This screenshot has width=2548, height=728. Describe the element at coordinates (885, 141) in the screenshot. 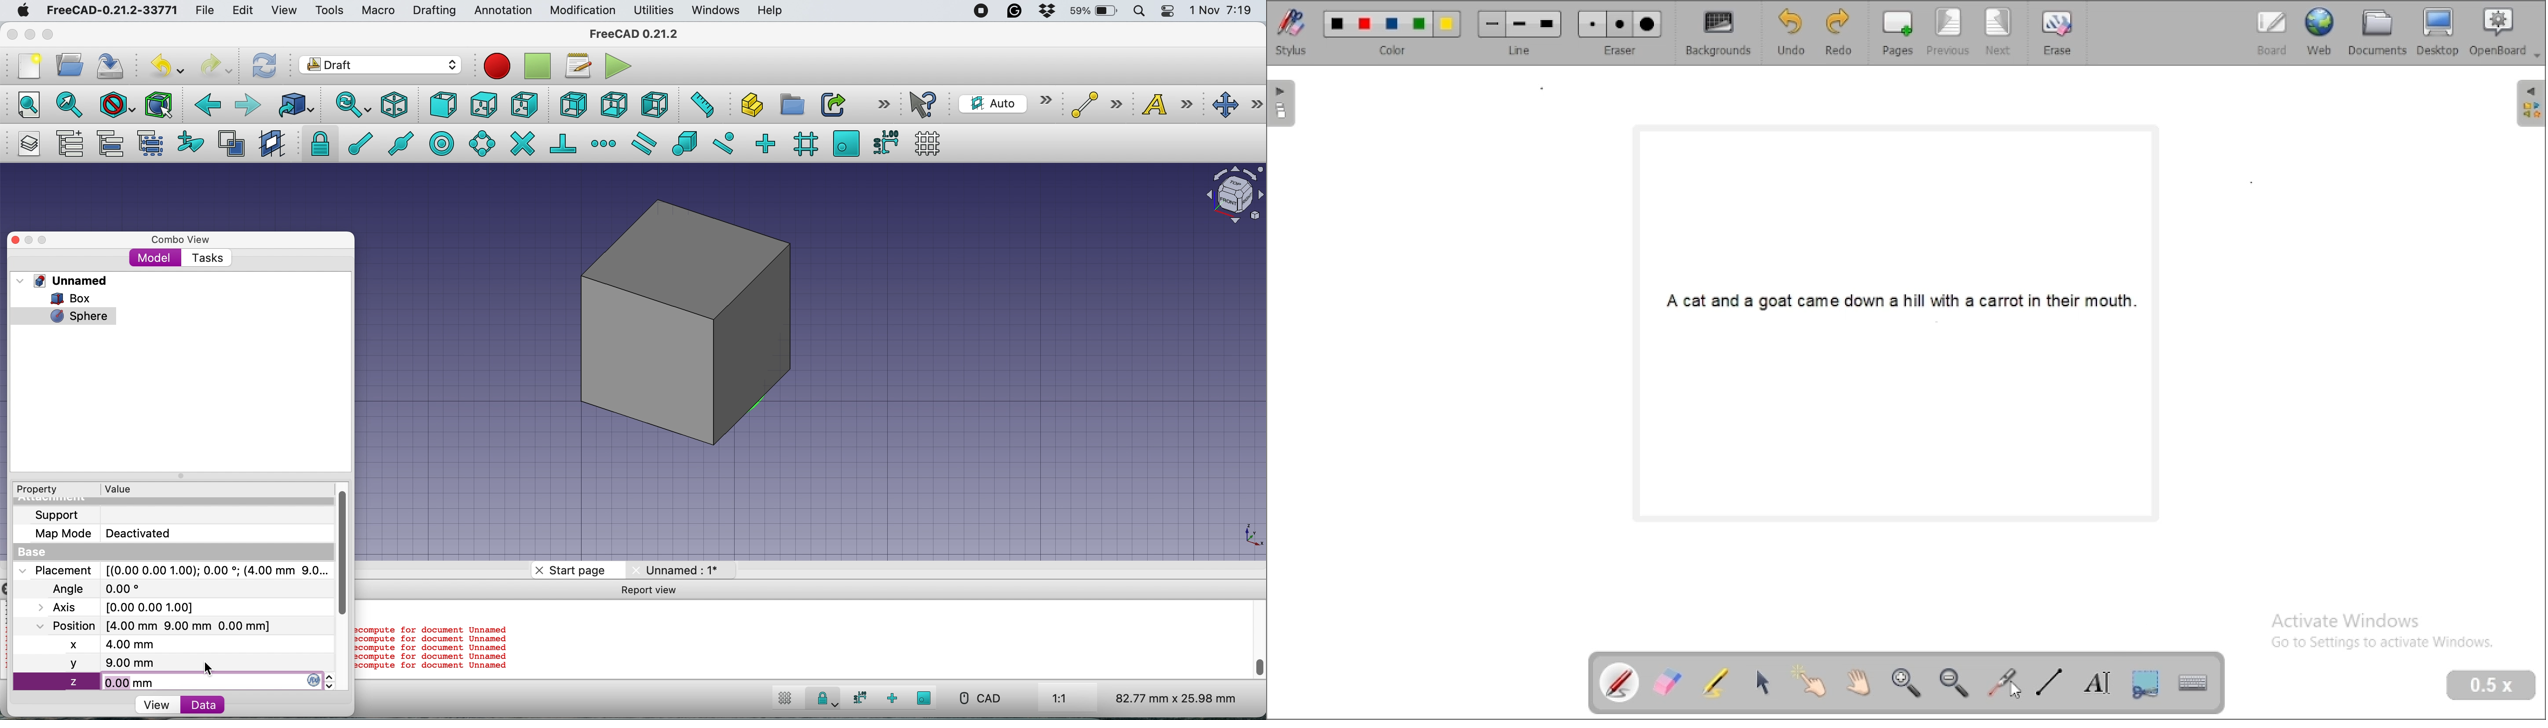

I see `snap dimensions` at that location.